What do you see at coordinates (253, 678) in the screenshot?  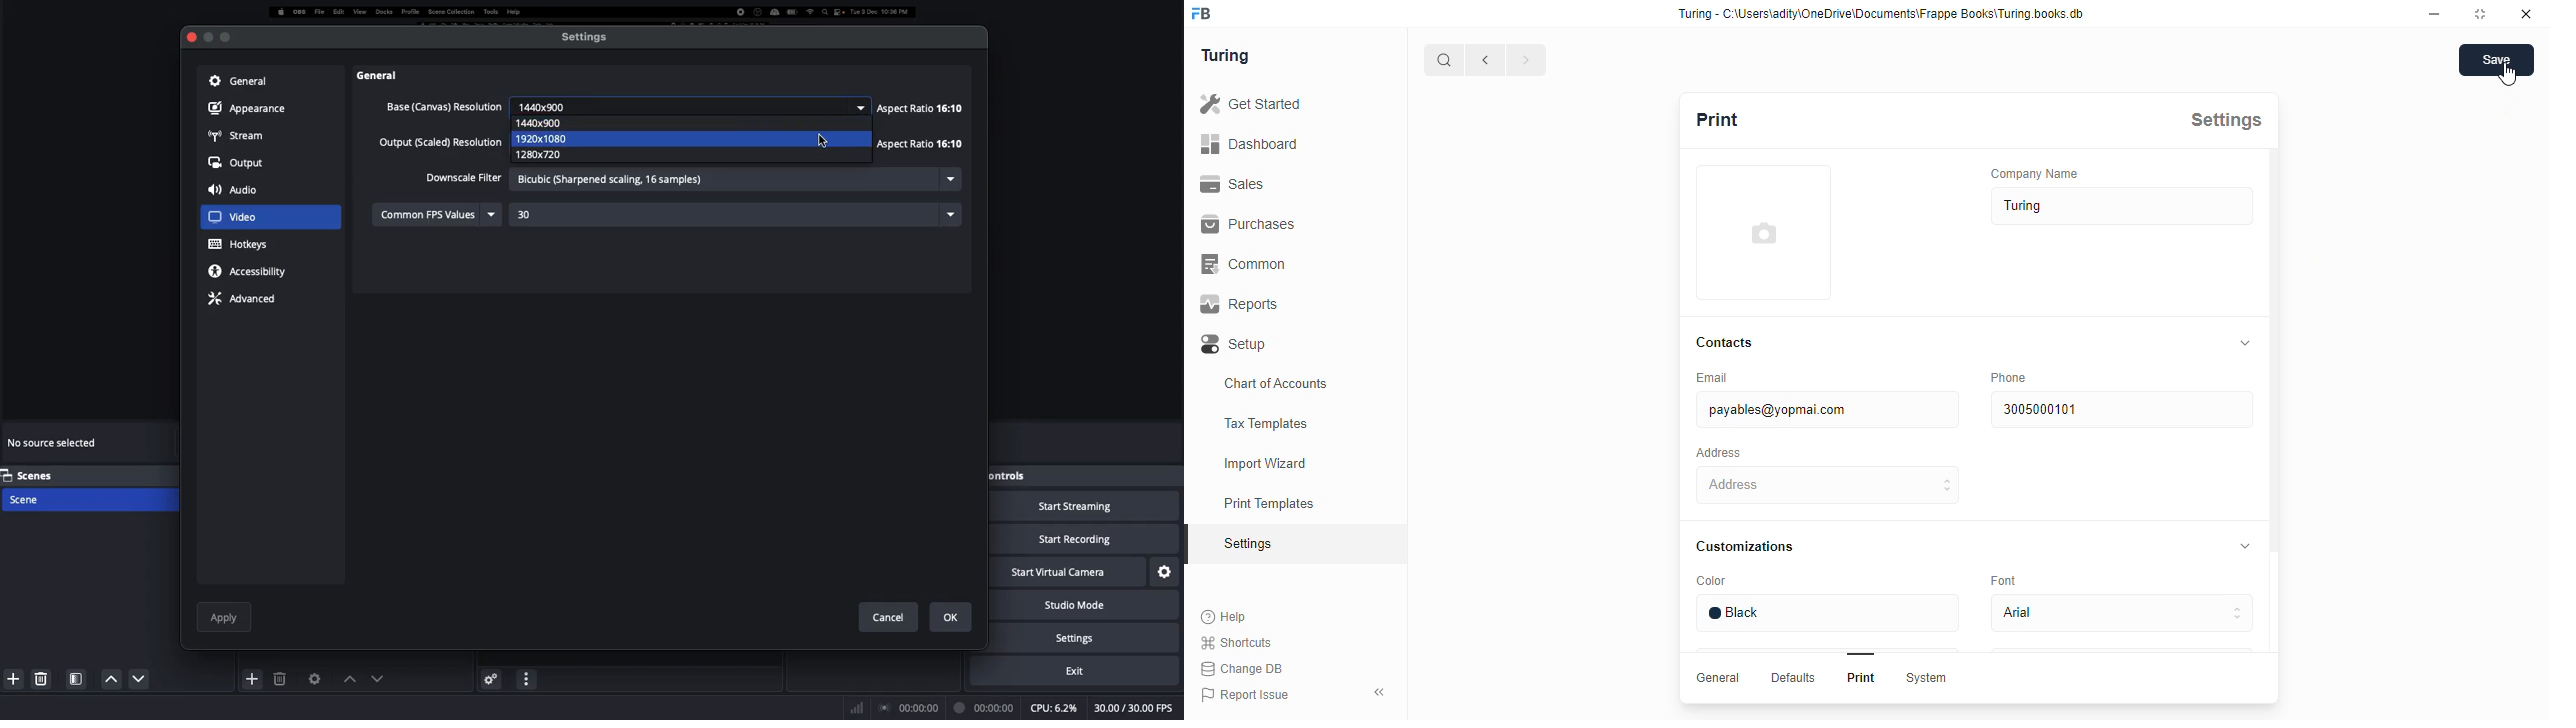 I see `Add` at bounding box center [253, 678].